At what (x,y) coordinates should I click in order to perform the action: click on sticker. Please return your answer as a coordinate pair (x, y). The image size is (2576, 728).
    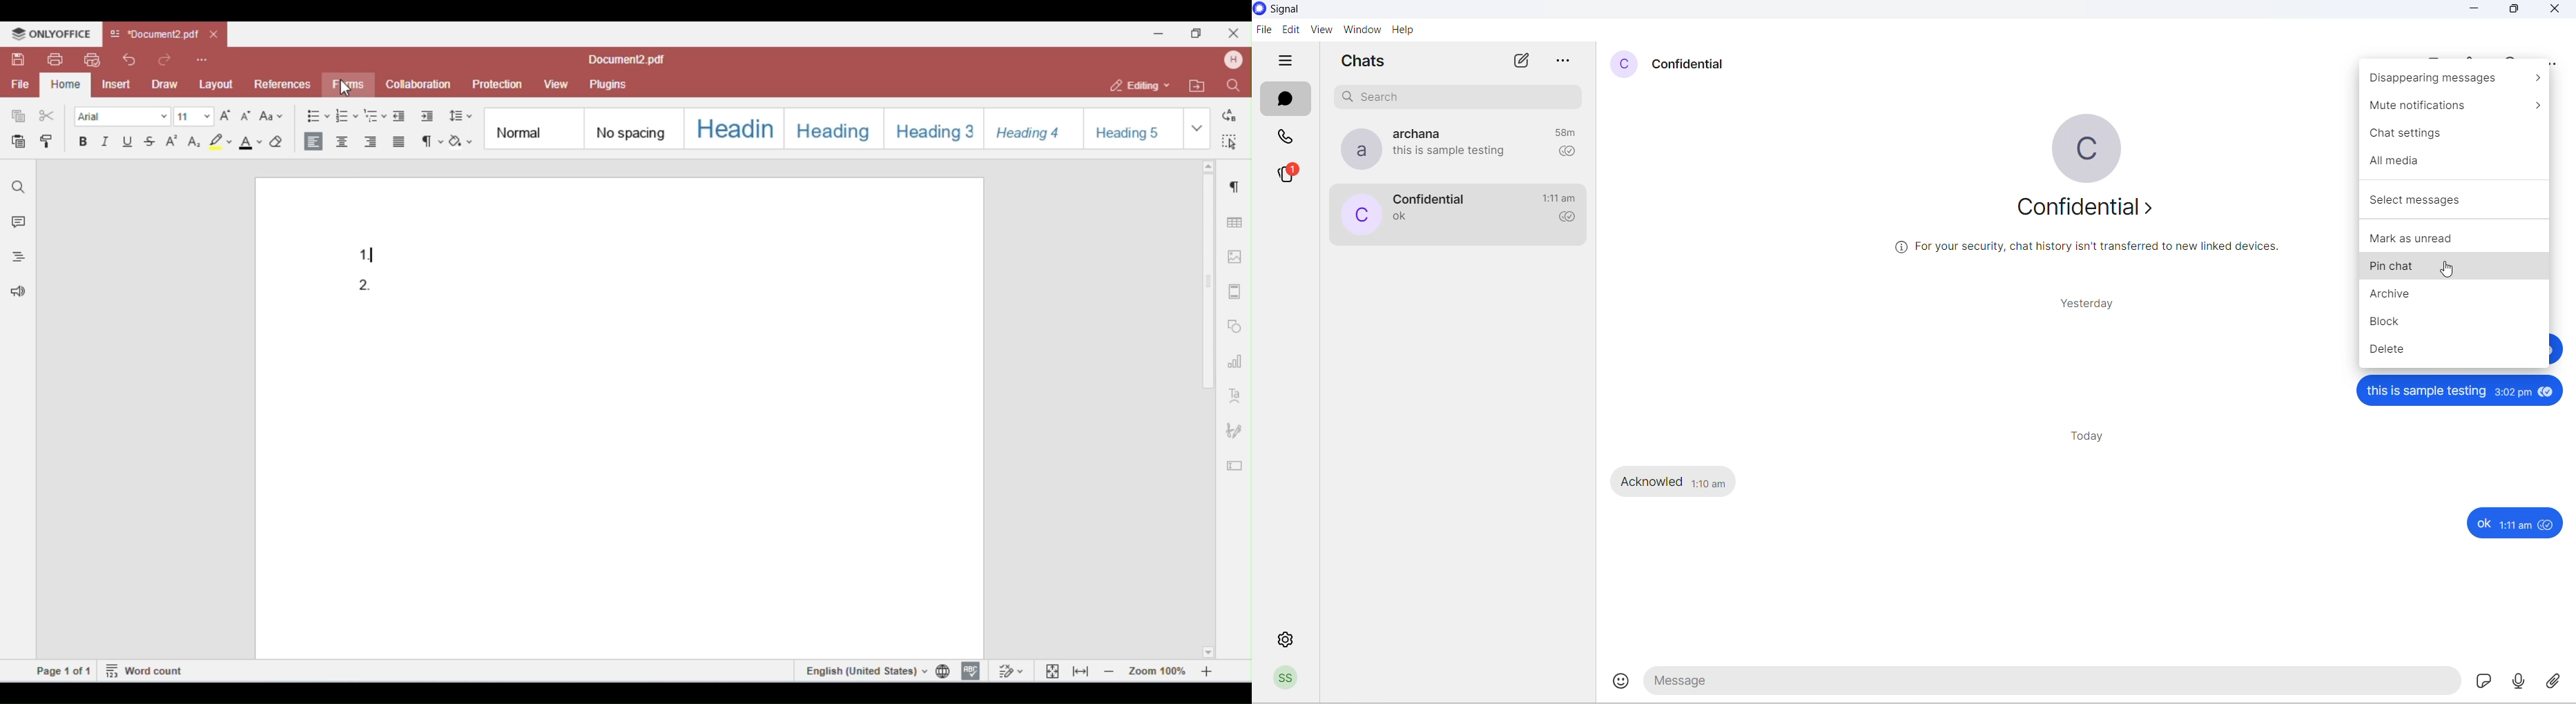
    Looking at the image, I should click on (2481, 683).